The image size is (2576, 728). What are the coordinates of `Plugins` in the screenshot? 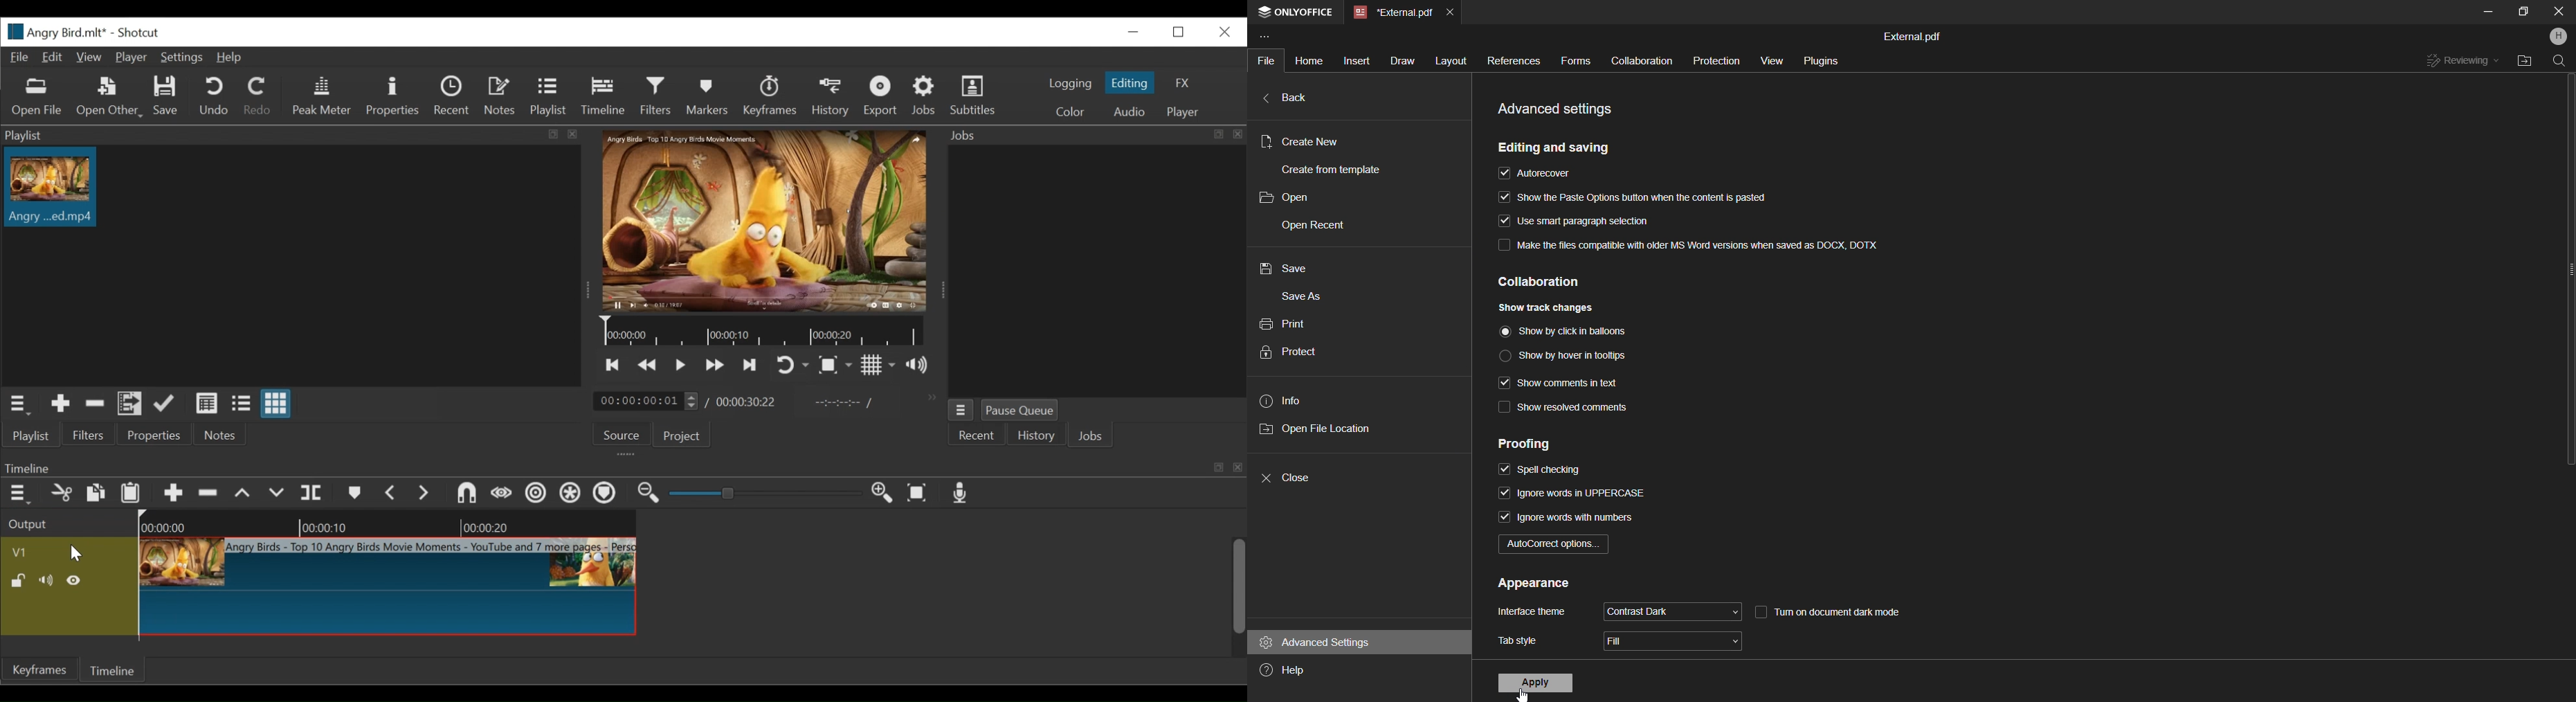 It's located at (1820, 59).